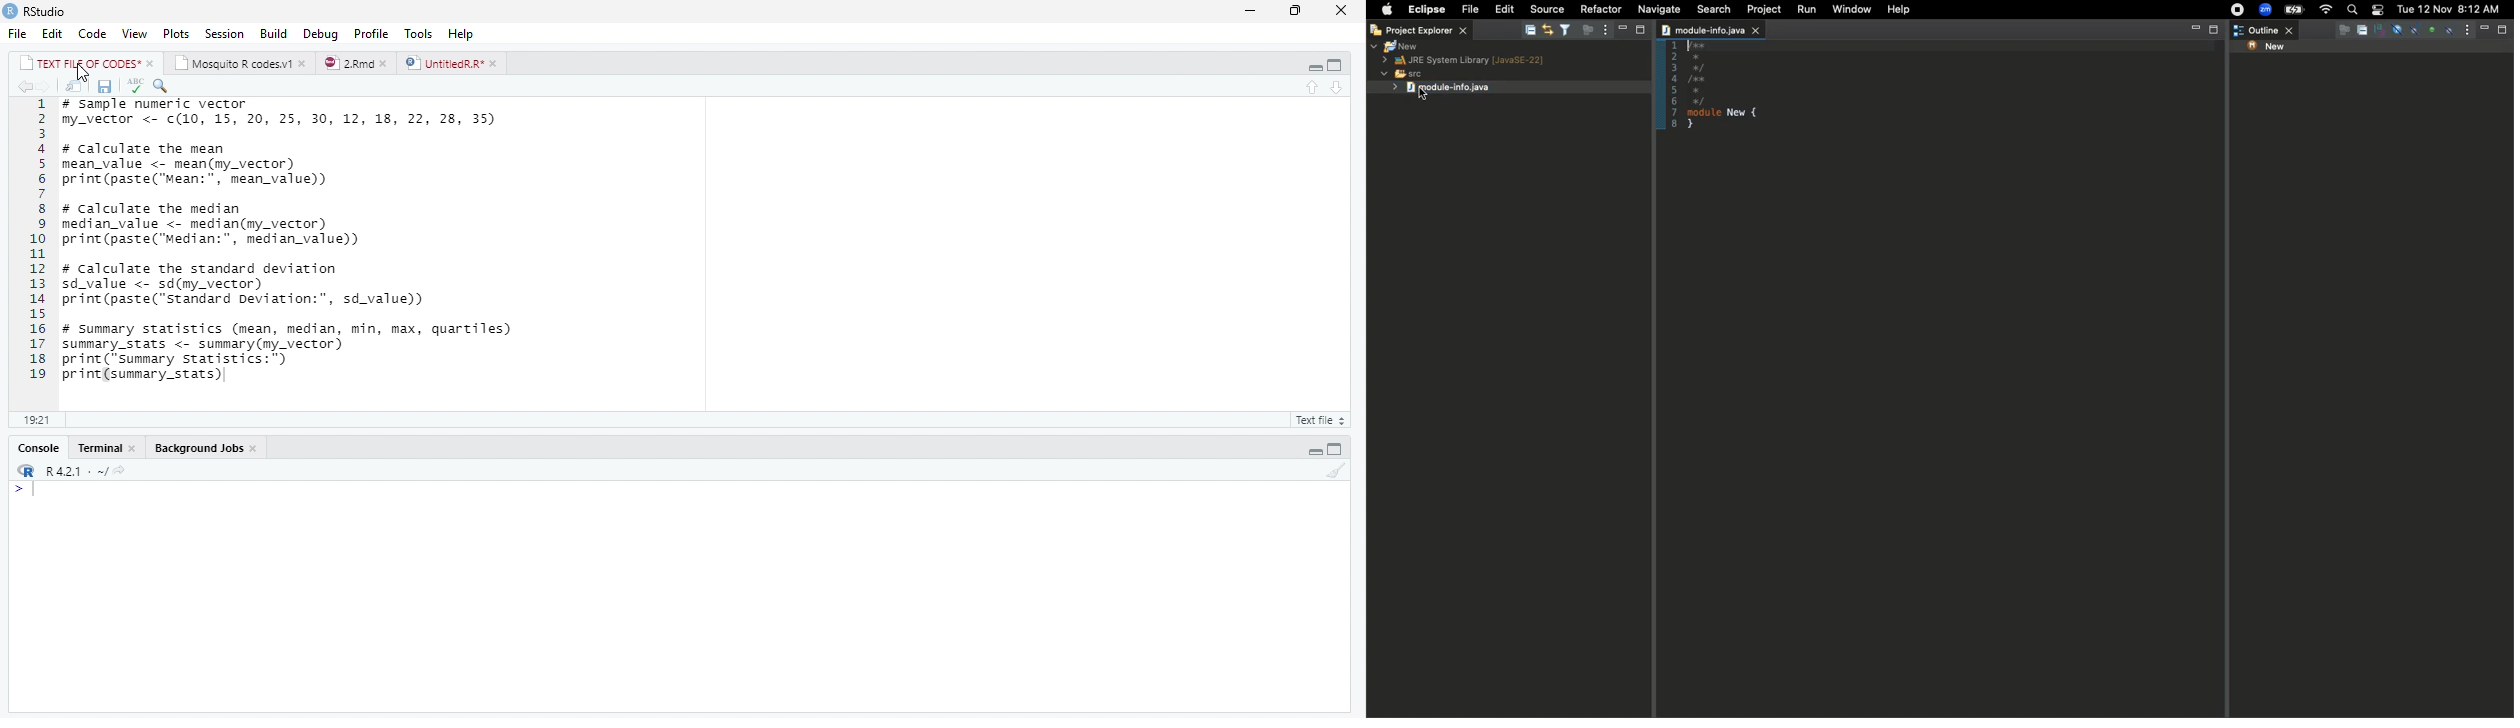 Image resolution: width=2520 pixels, height=728 pixels. What do you see at coordinates (443, 63) in the screenshot?
I see `UntitledR.R` at bounding box center [443, 63].